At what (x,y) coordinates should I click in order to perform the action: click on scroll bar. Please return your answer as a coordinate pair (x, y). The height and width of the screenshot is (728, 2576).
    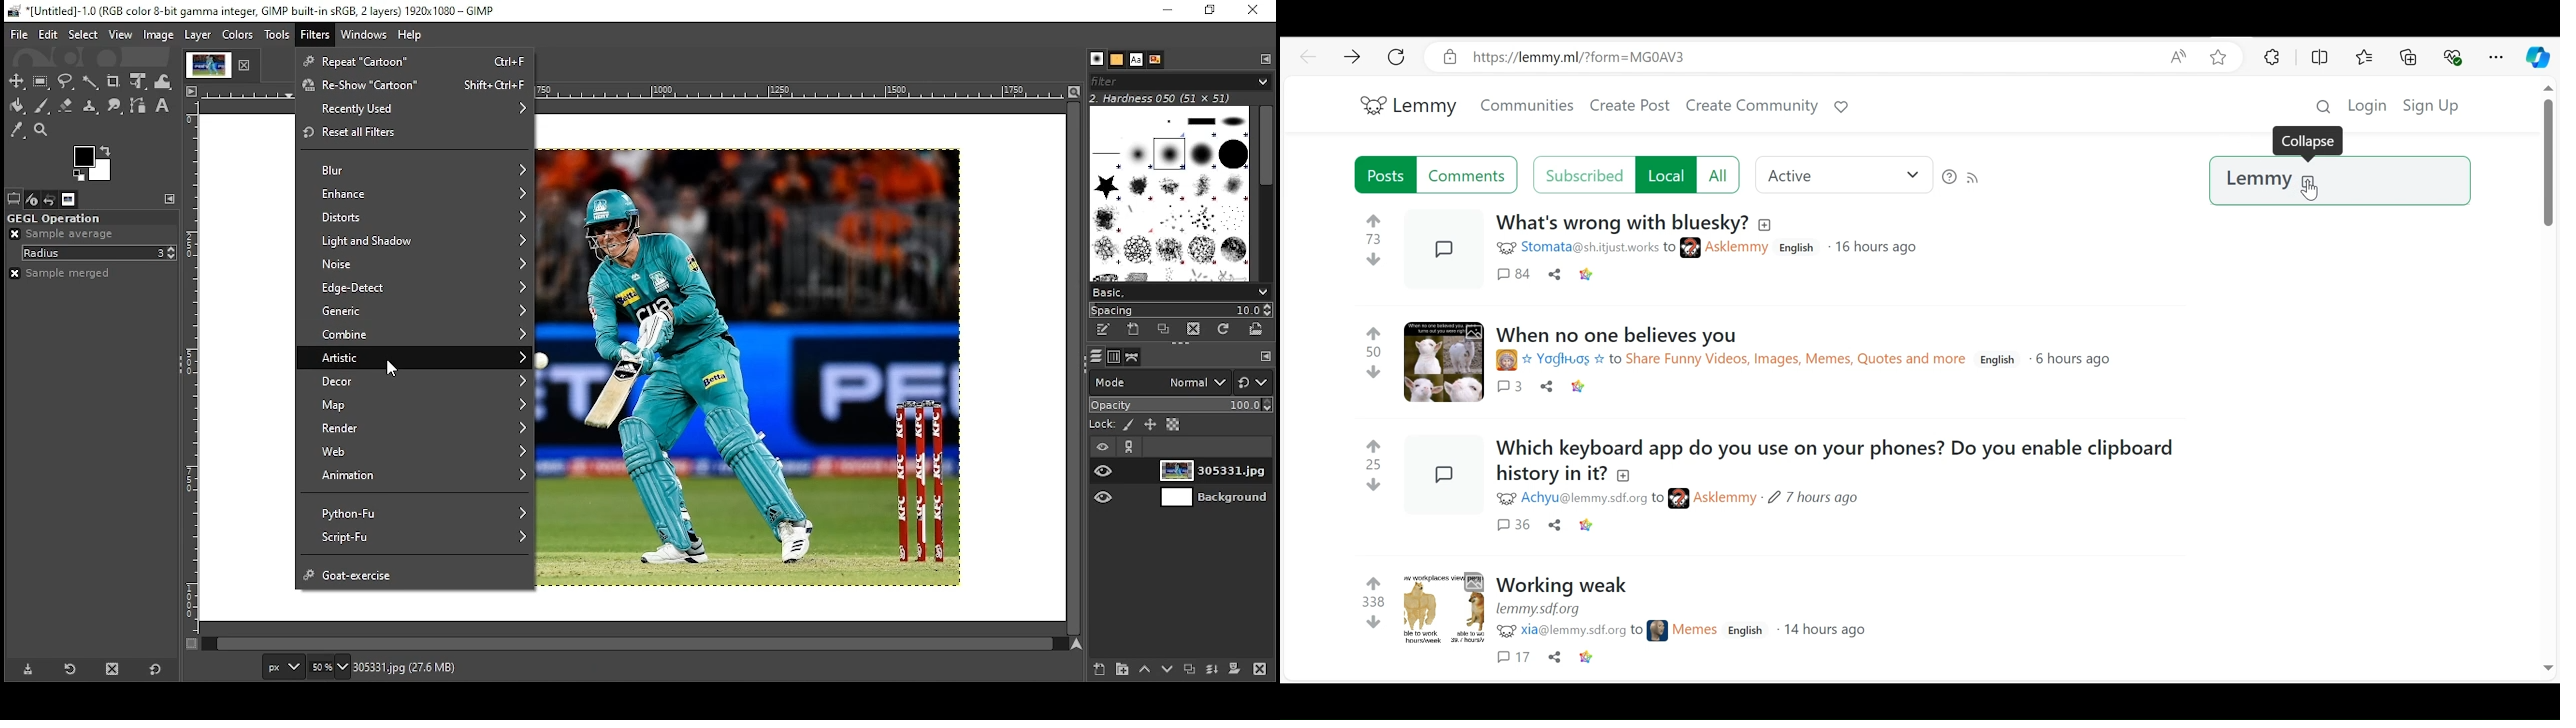
    Looking at the image, I should click on (1072, 367).